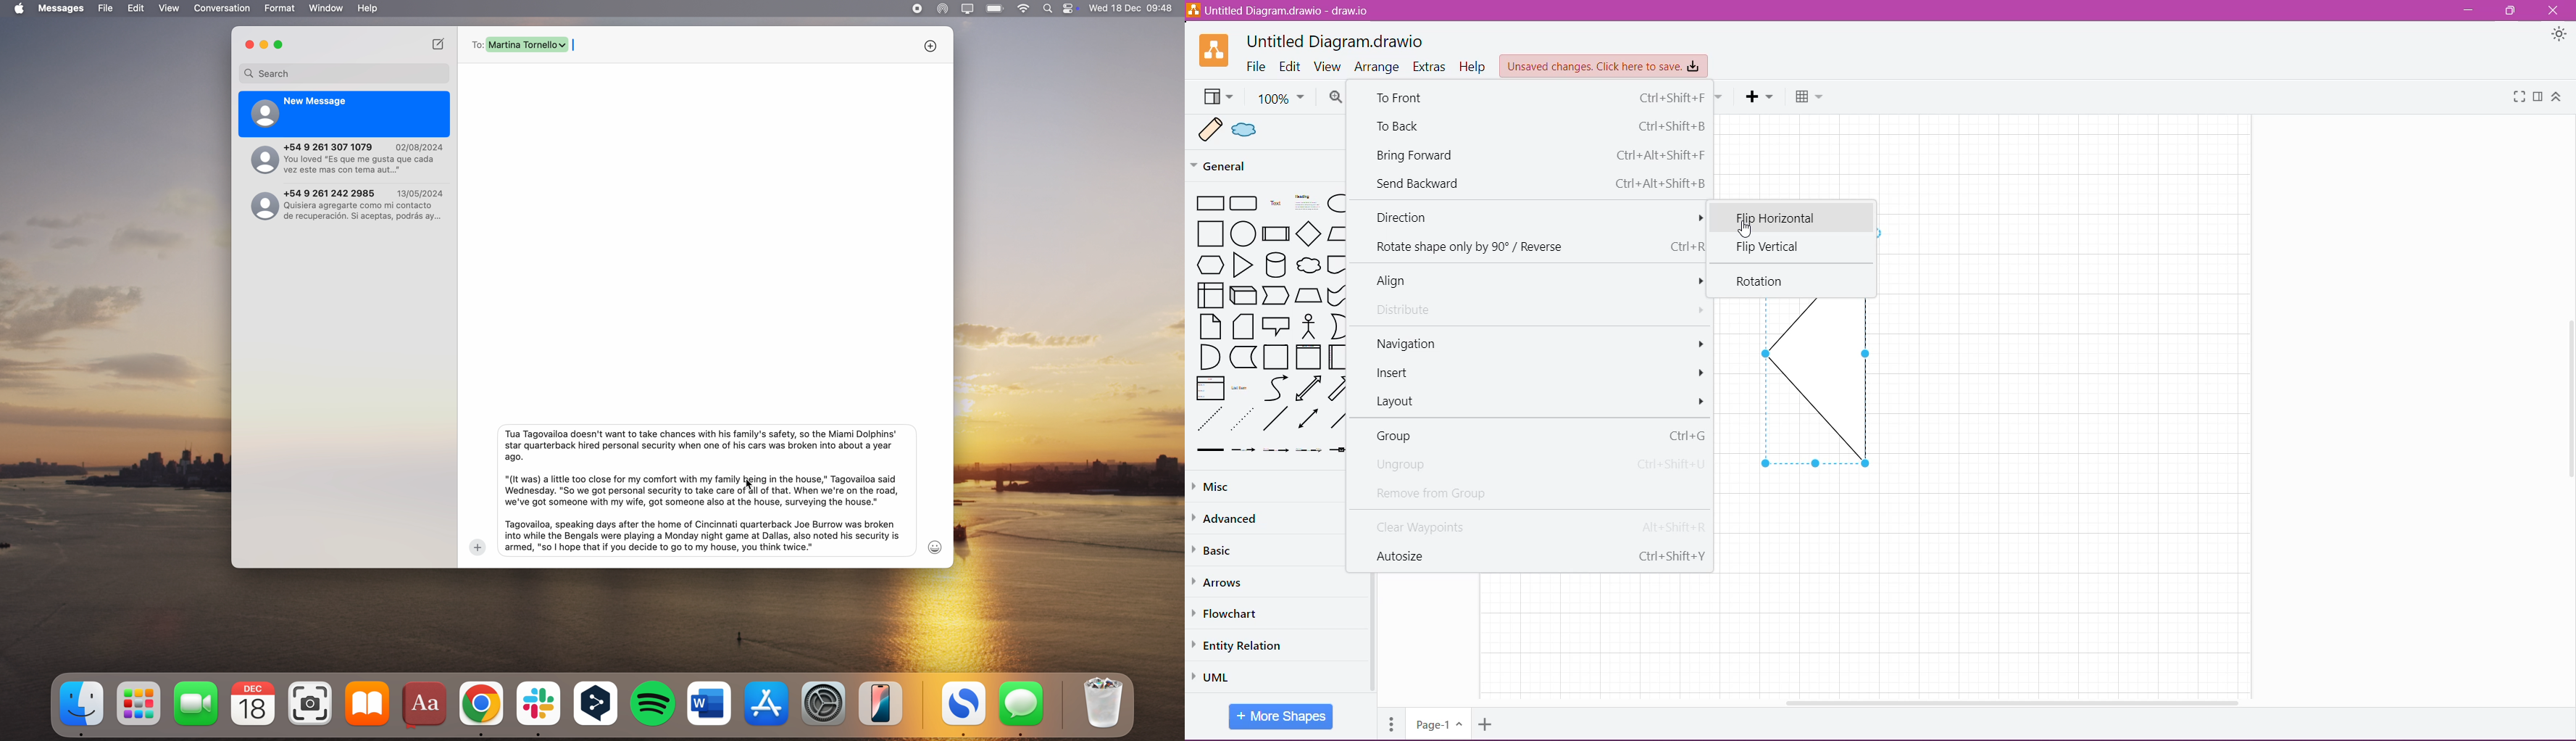  Describe the element at coordinates (1217, 97) in the screenshot. I see `View` at that location.